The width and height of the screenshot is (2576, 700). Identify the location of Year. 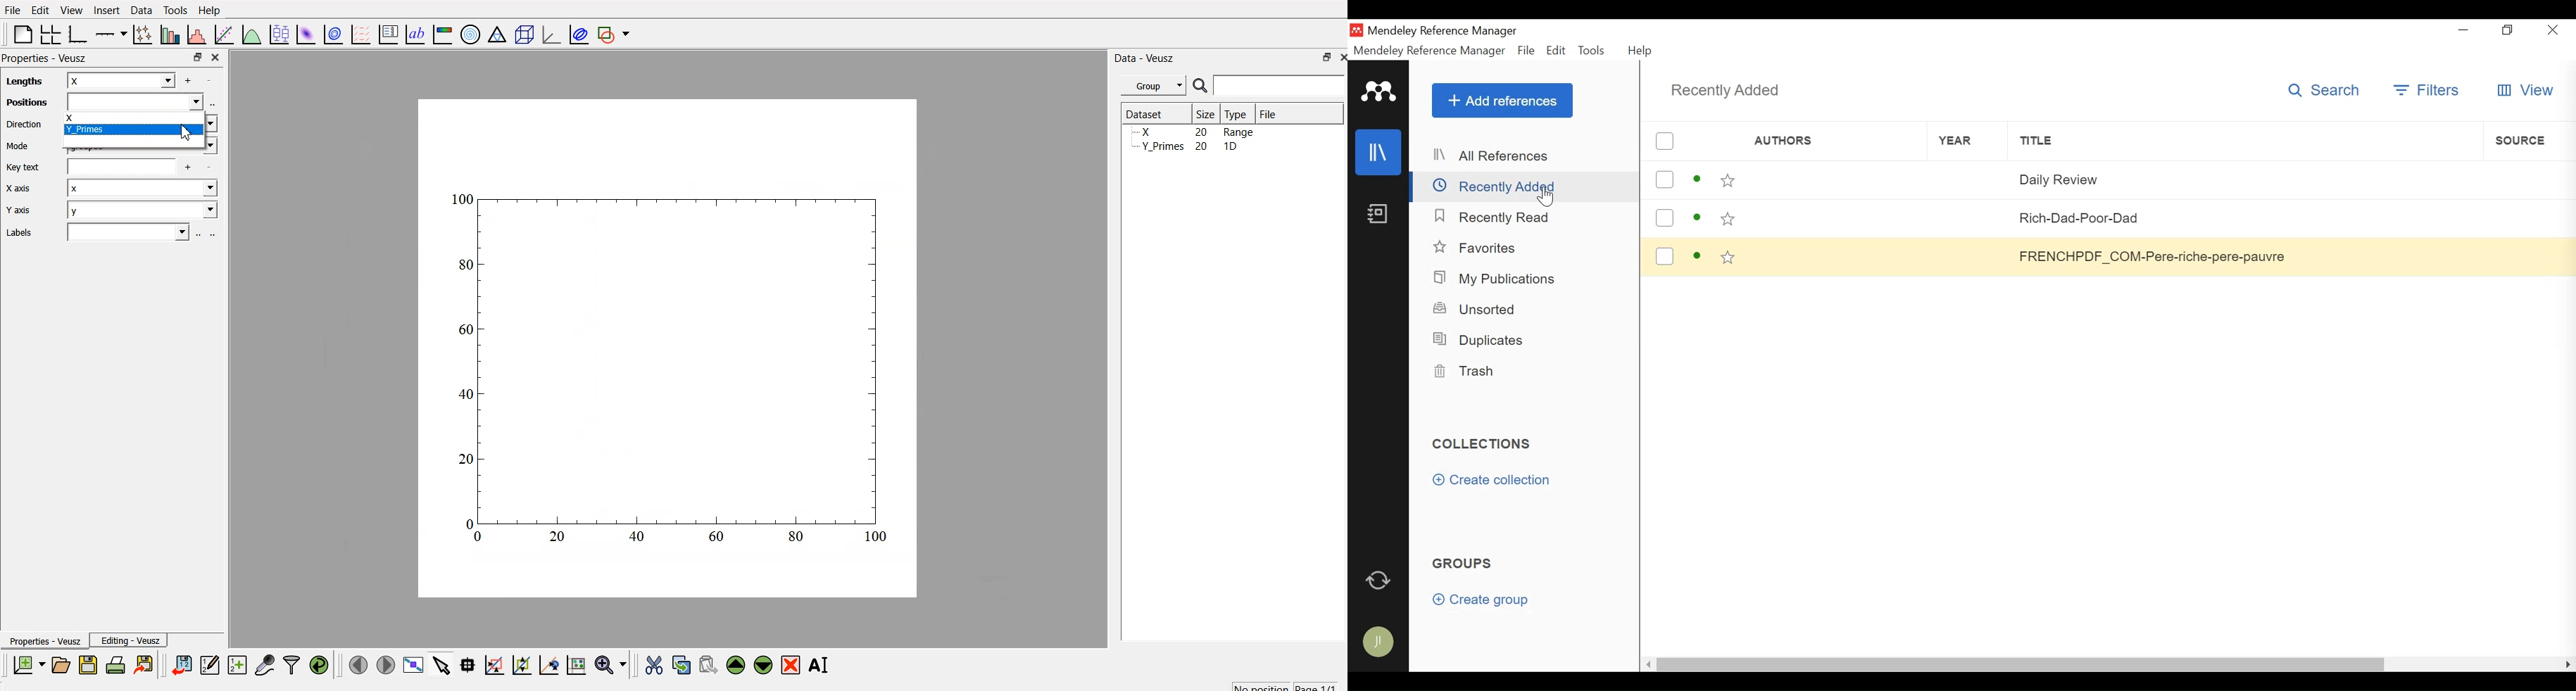
(1951, 141).